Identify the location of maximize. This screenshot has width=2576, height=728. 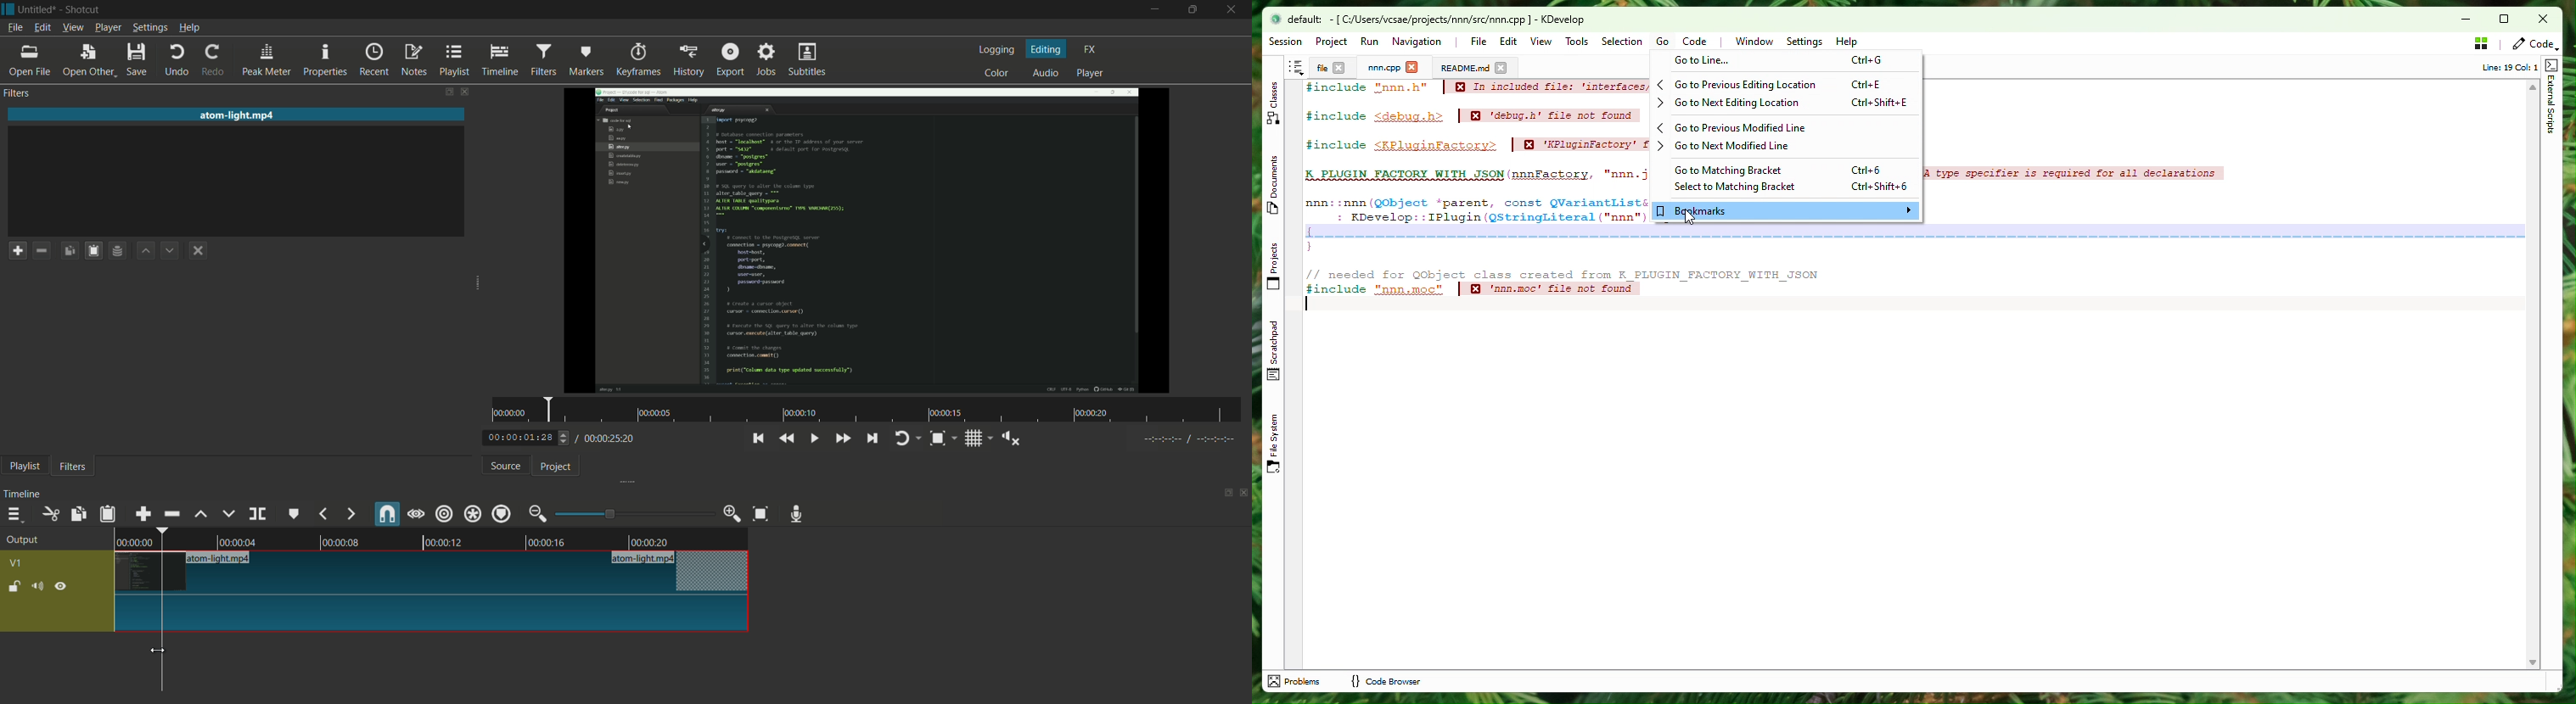
(1196, 10).